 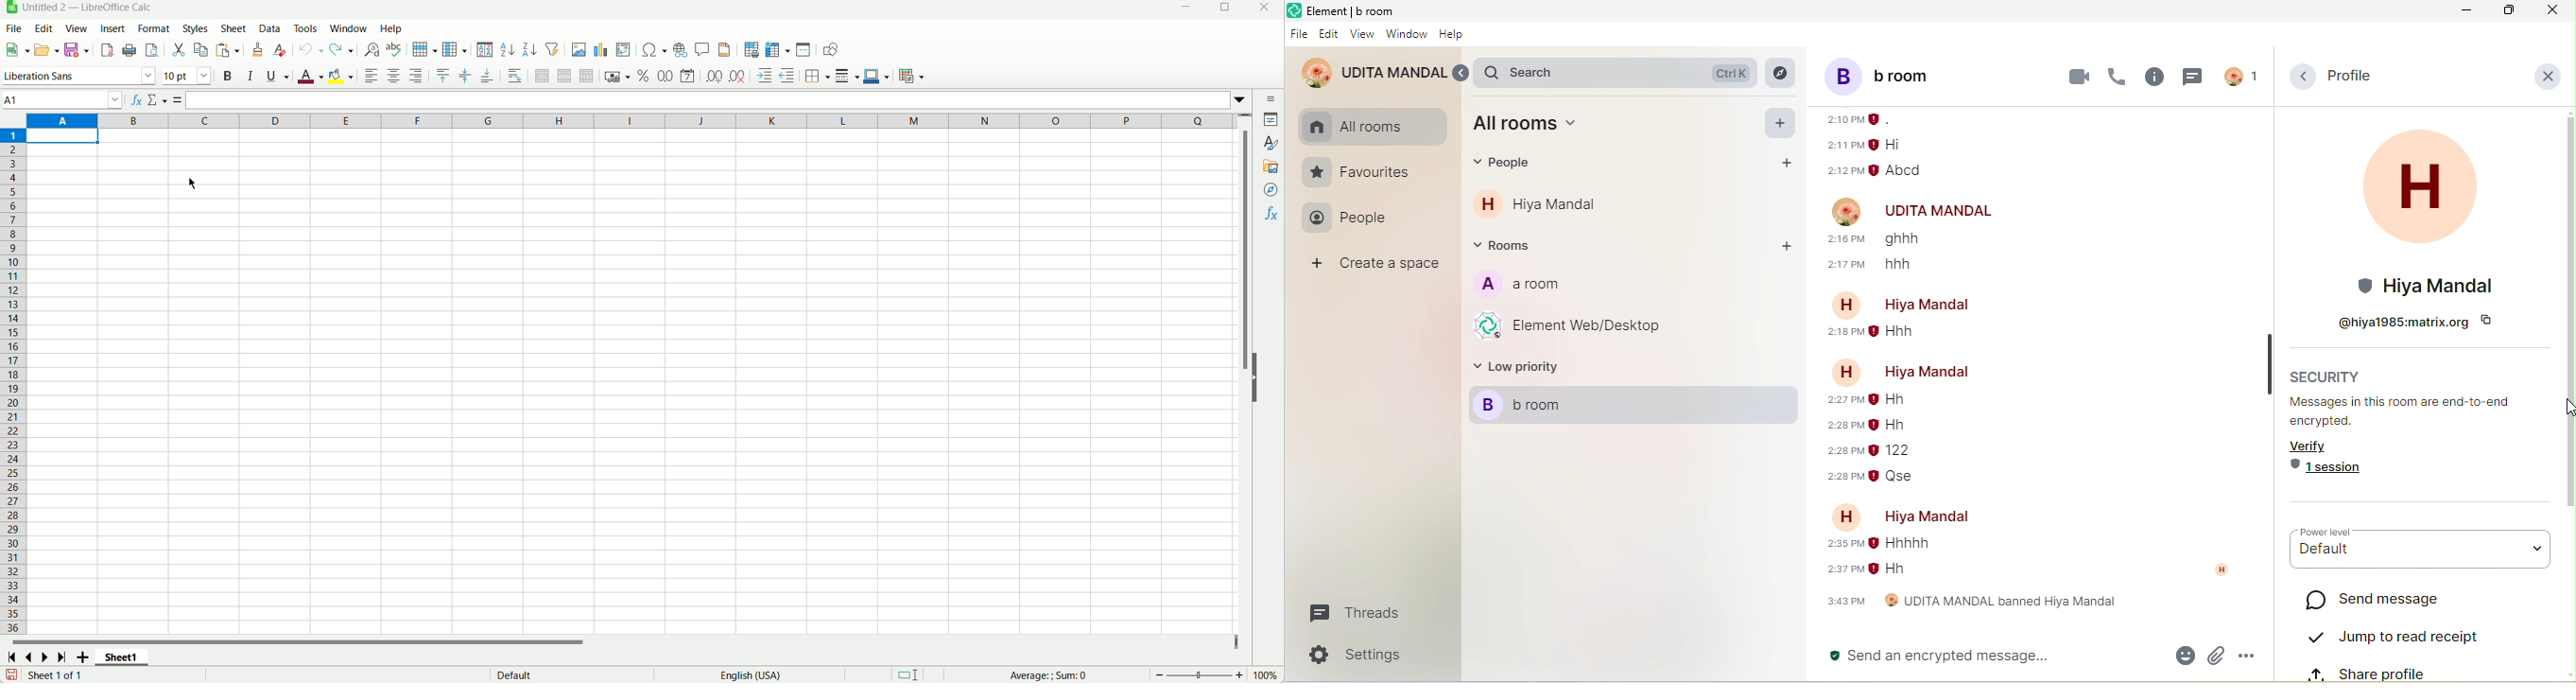 I want to click on rooms, so click(x=1510, y=246).